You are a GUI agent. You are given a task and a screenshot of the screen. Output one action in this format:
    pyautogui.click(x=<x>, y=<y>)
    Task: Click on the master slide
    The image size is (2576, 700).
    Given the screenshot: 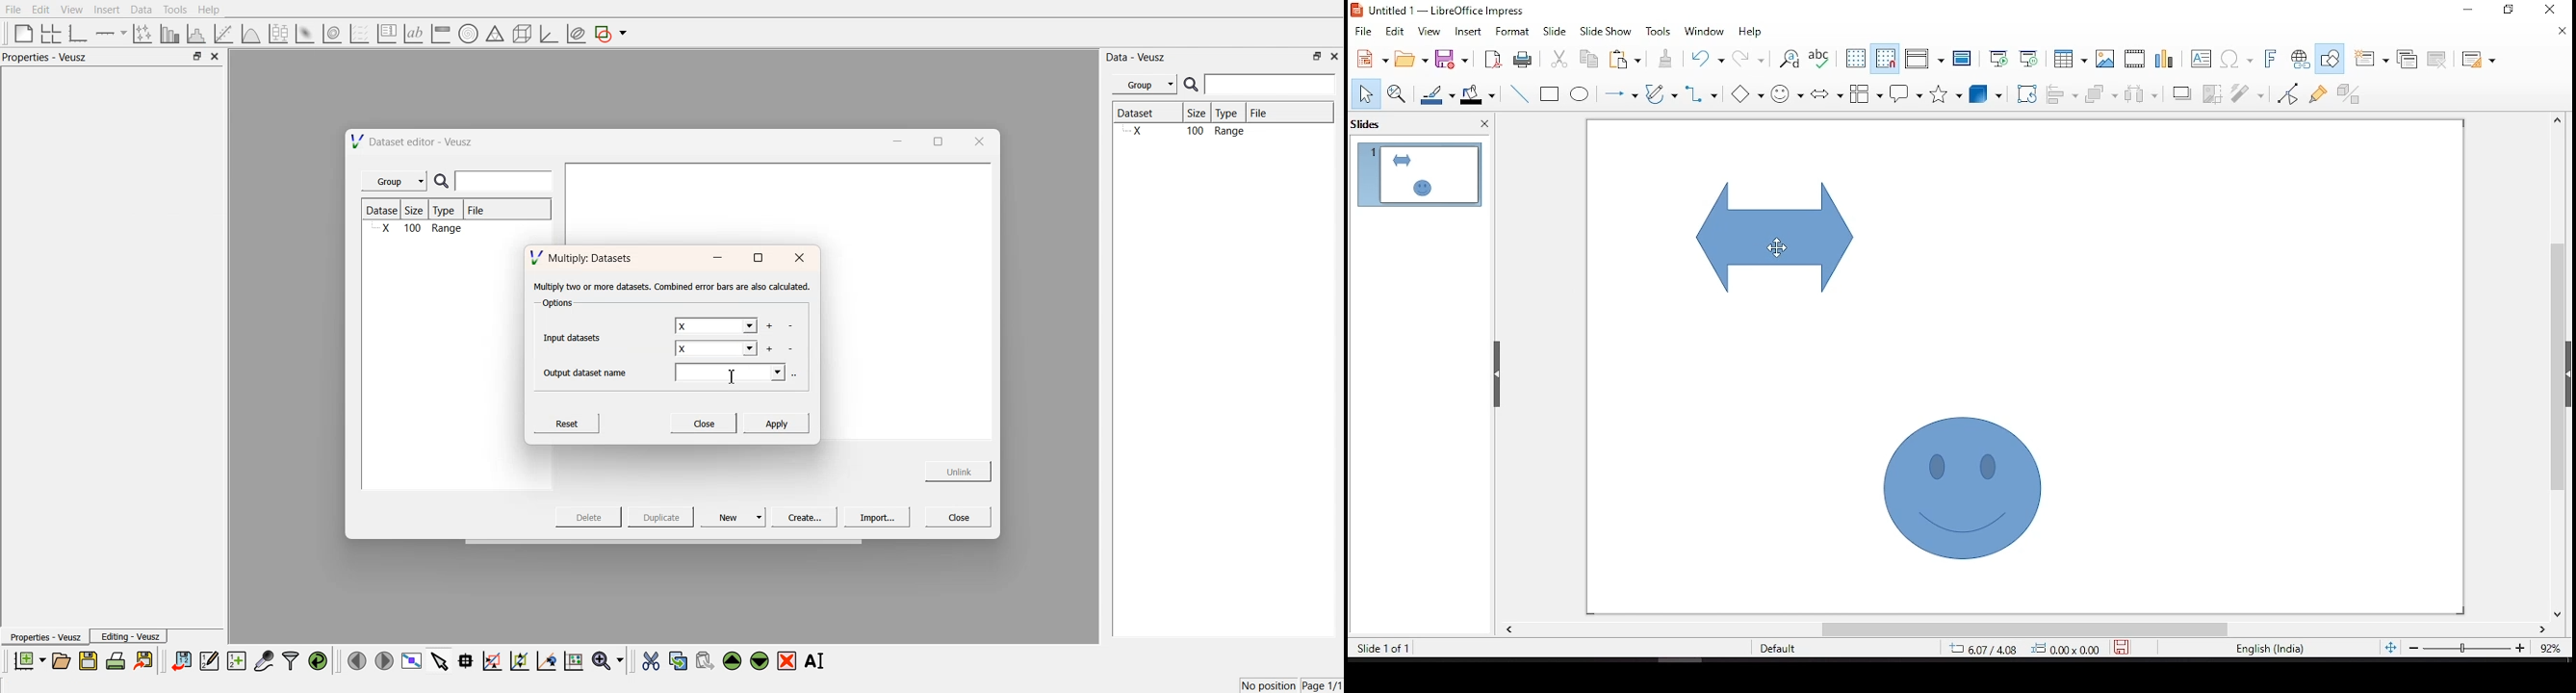 What is the action you would take?
    pyautogui.click(x=1964, y=61)
    